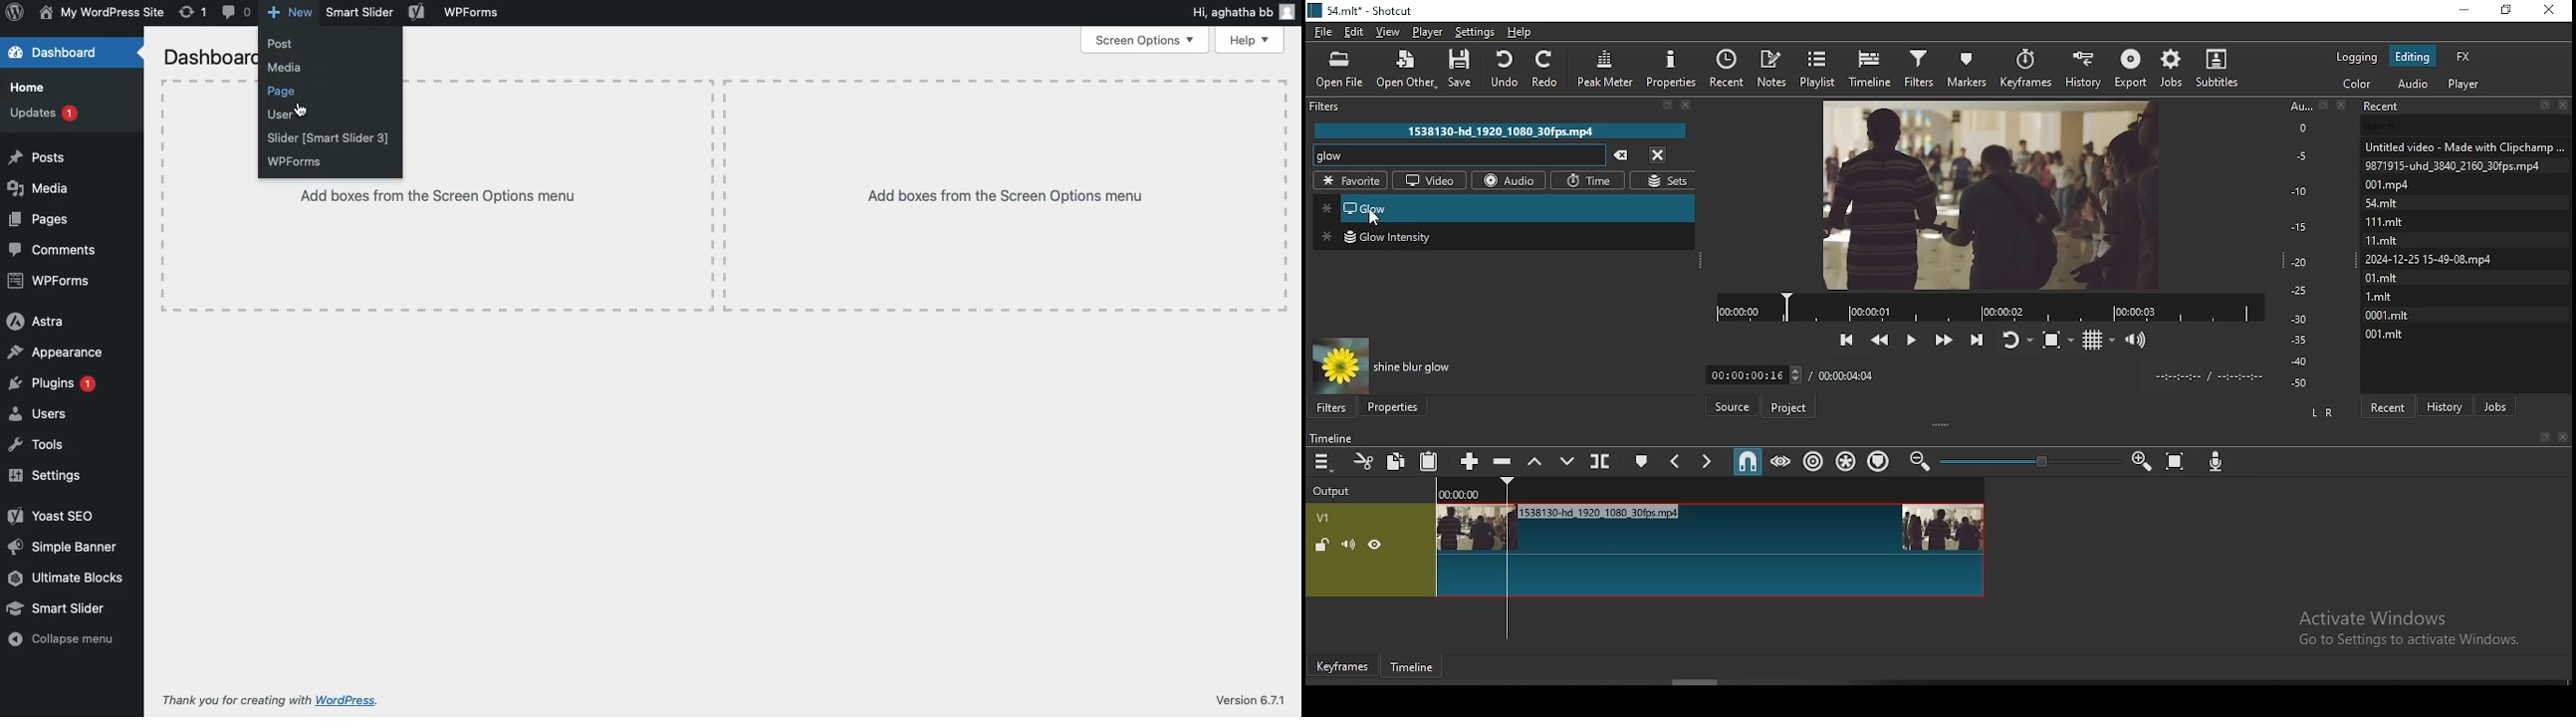 The height and width of the screenshot is (728, 2576). What do you see at coordinates (1782, 461) in the screenshot?
I see `scrub while dragging` at bounding box center [1782, 461].